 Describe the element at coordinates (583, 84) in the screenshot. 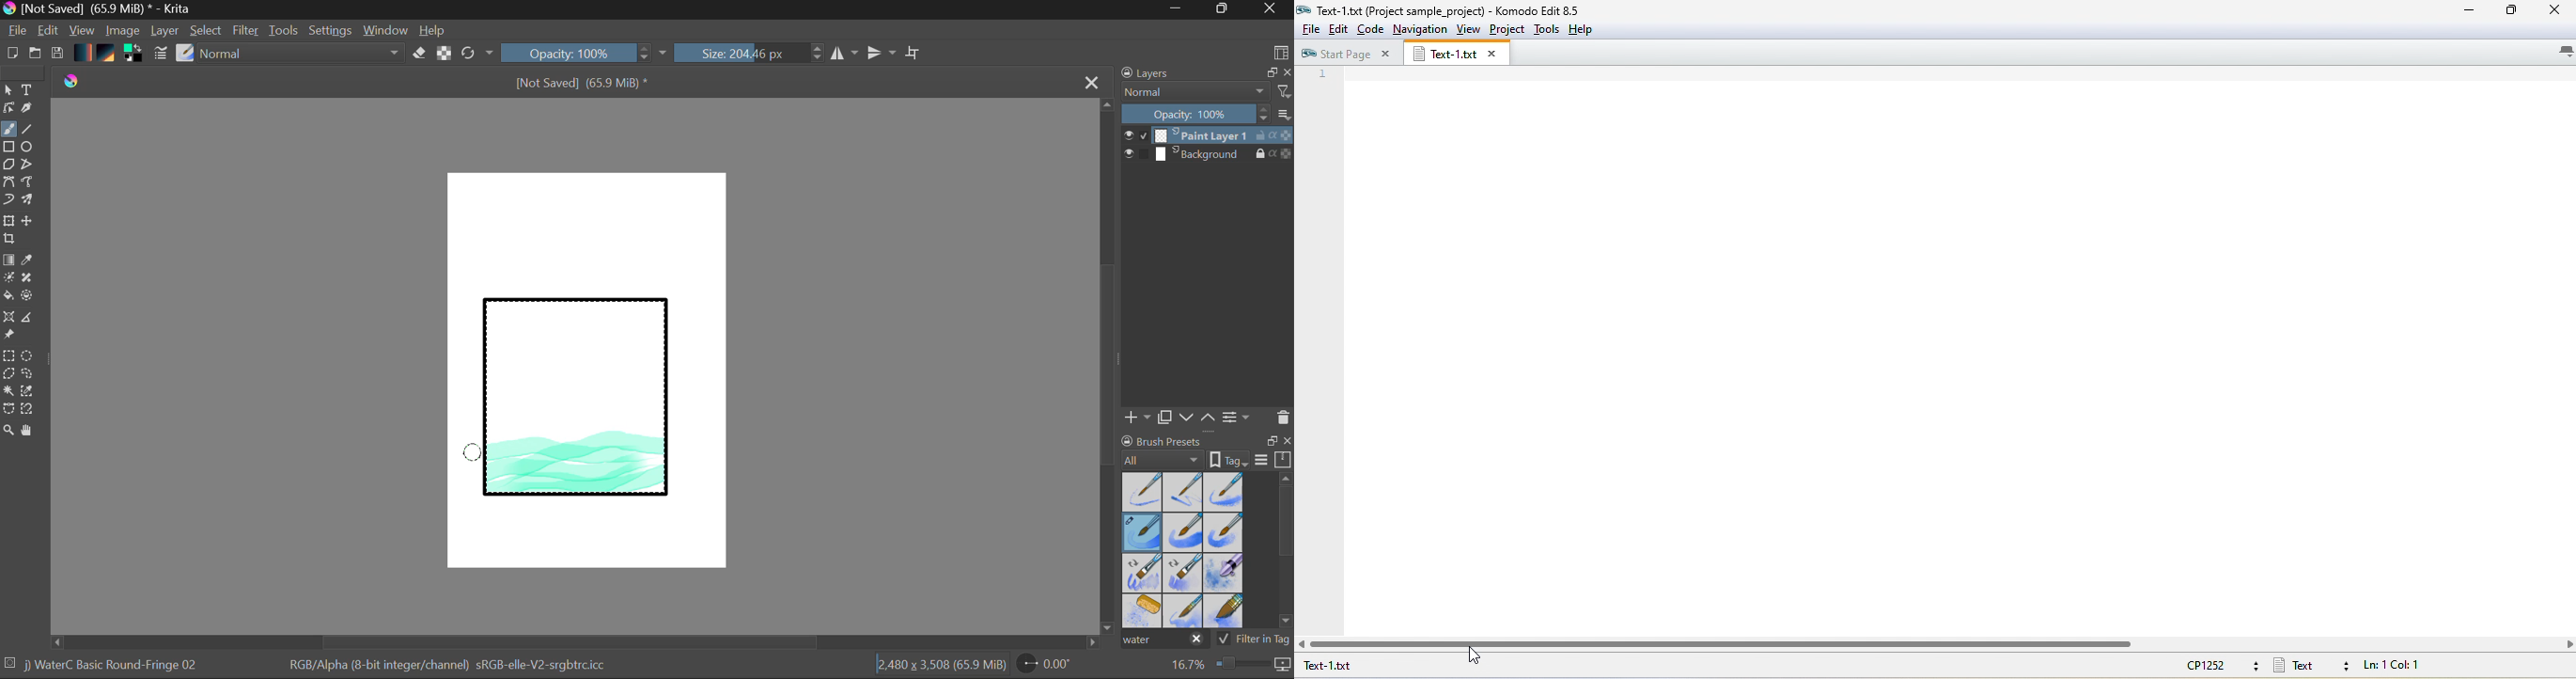

I see `File Name & Size` at that location.